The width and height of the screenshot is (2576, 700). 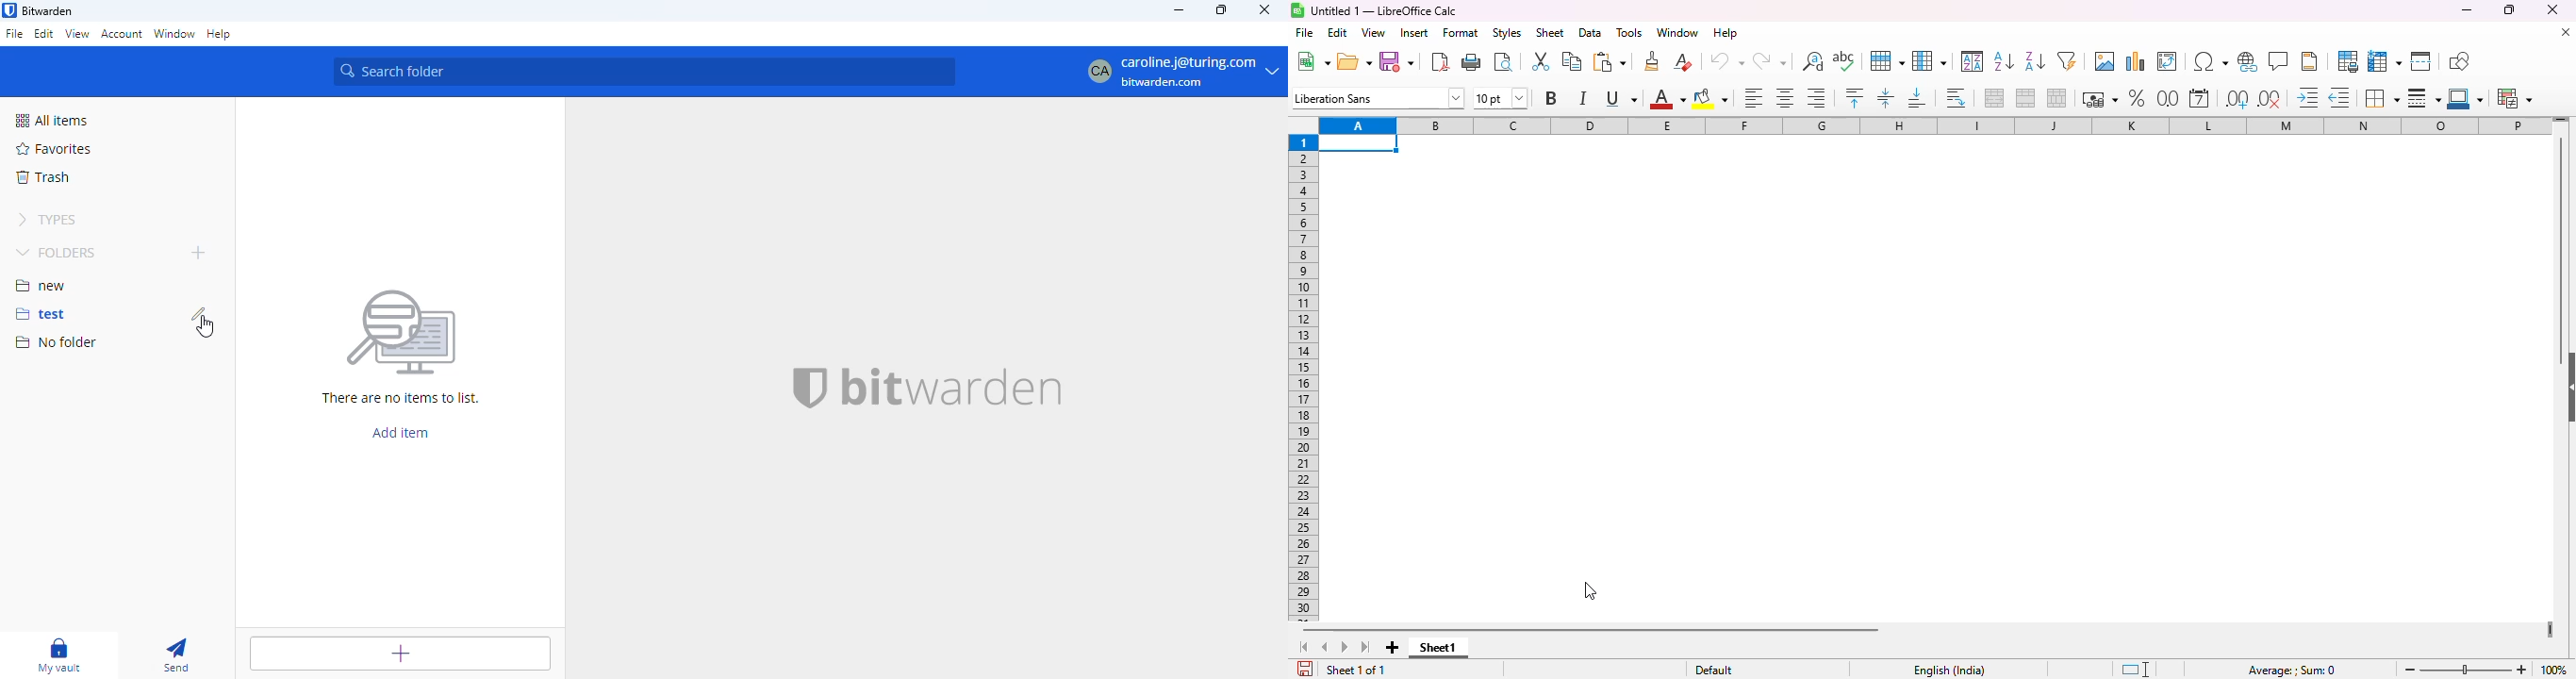 I want to click on cut, so click(x=1540, y=61).